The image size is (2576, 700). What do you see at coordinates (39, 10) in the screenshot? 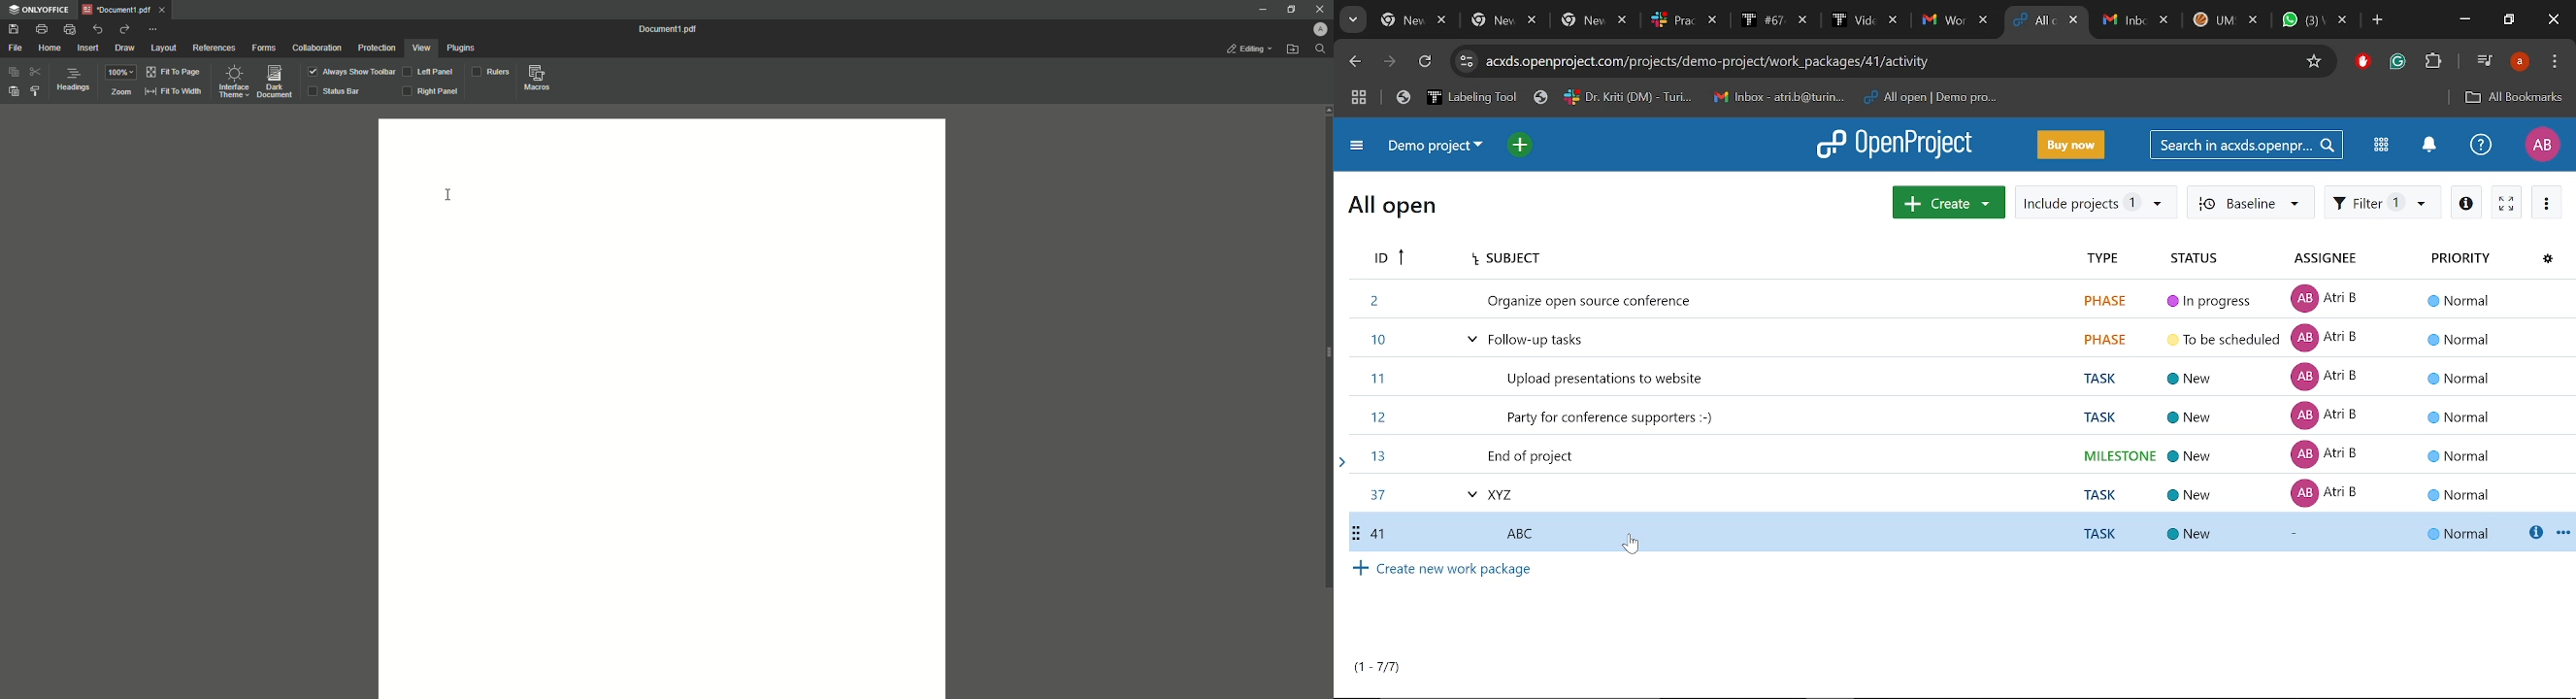
I see `ONLYOFFICE` at bounding box center [39, 10].